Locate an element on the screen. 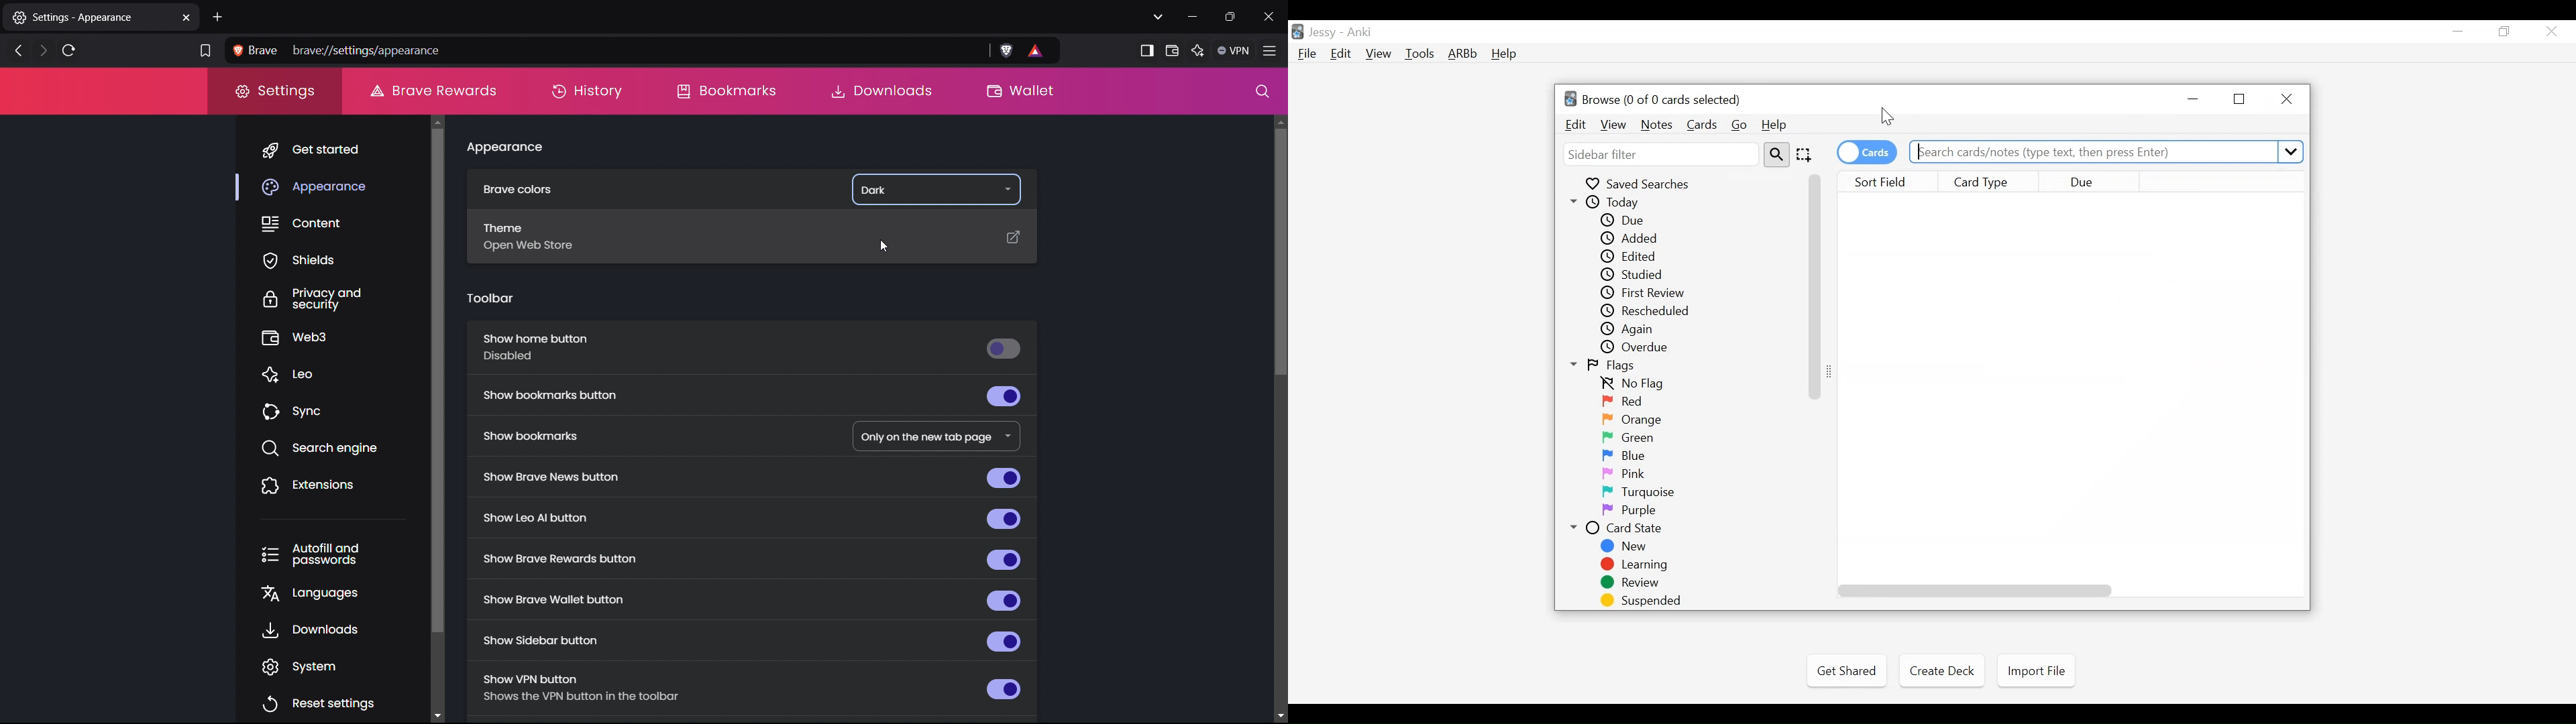 Image resolution: width=2576 pixels, height=728 pixels. Edit is located at coordinates (1342, 54).